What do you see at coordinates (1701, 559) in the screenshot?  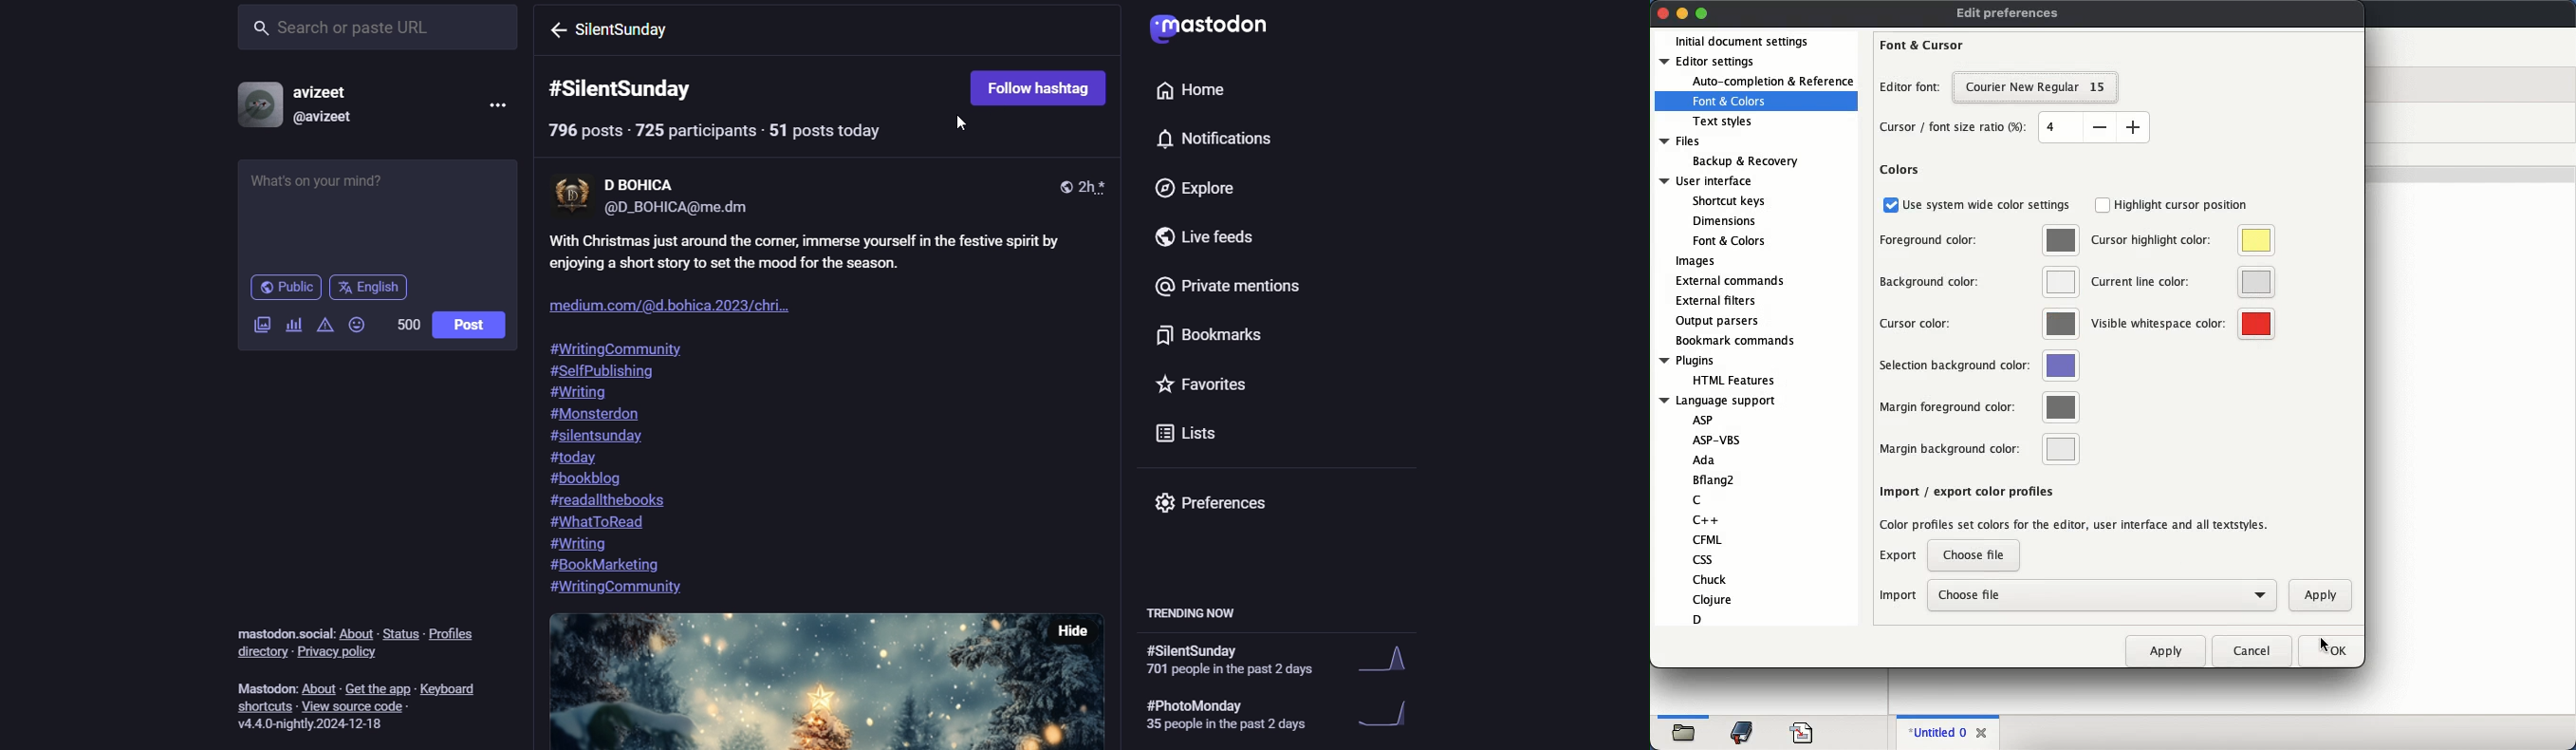 I see `css` at bounding box center [1701, 559].